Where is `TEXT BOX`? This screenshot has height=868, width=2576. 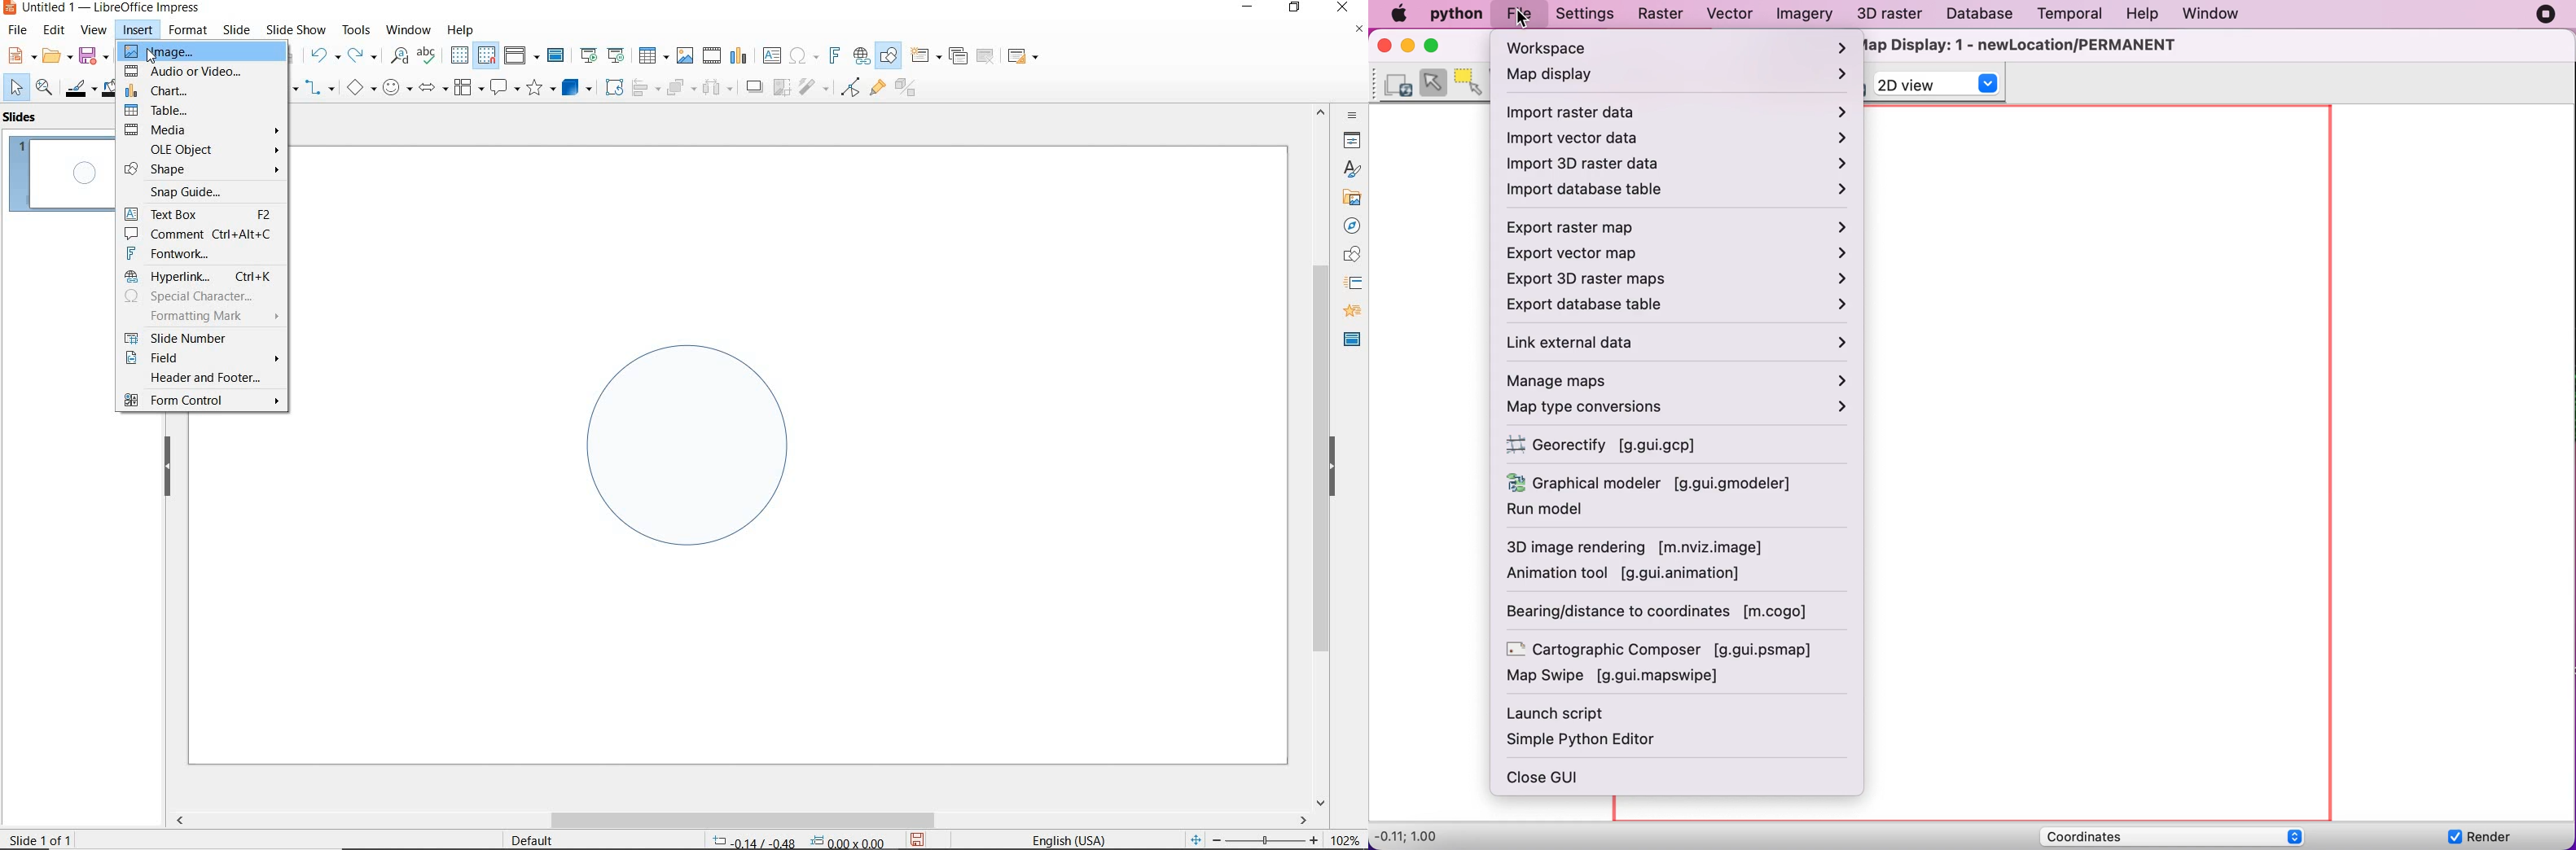
TEXT BOX is located at coordinates (200, 212).